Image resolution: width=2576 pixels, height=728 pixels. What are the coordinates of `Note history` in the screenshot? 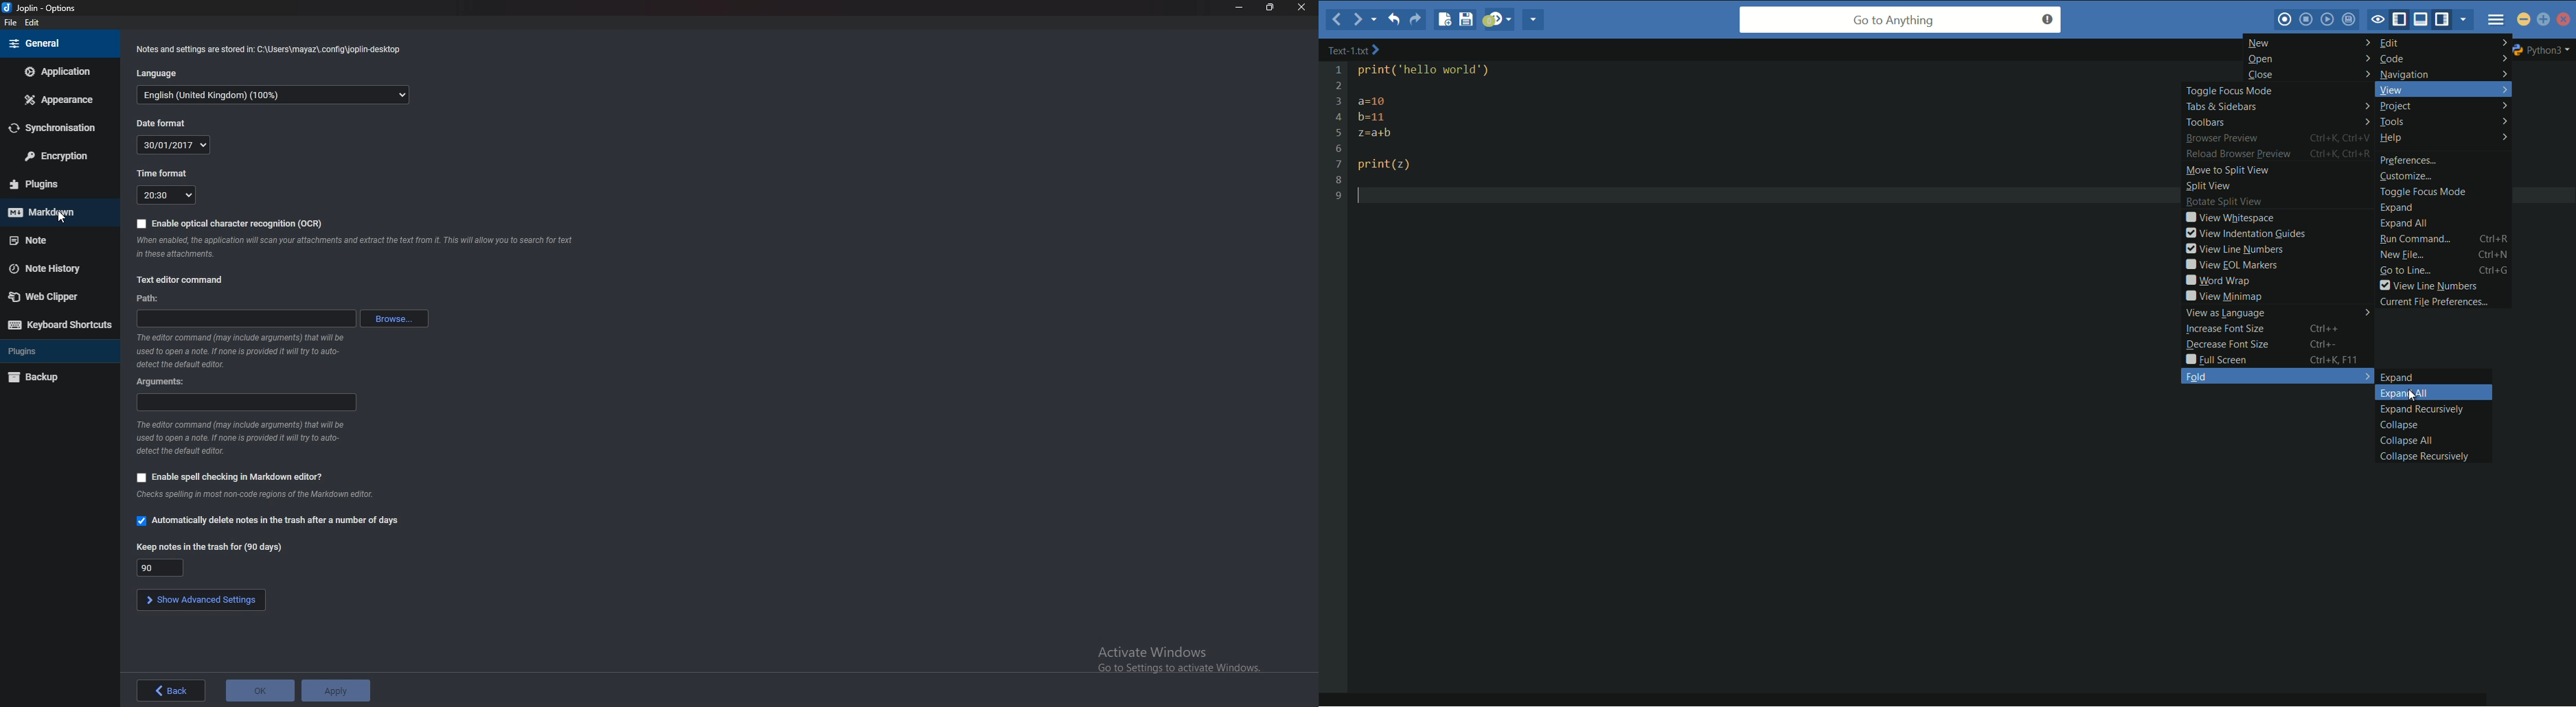 It's located at (61, 268).